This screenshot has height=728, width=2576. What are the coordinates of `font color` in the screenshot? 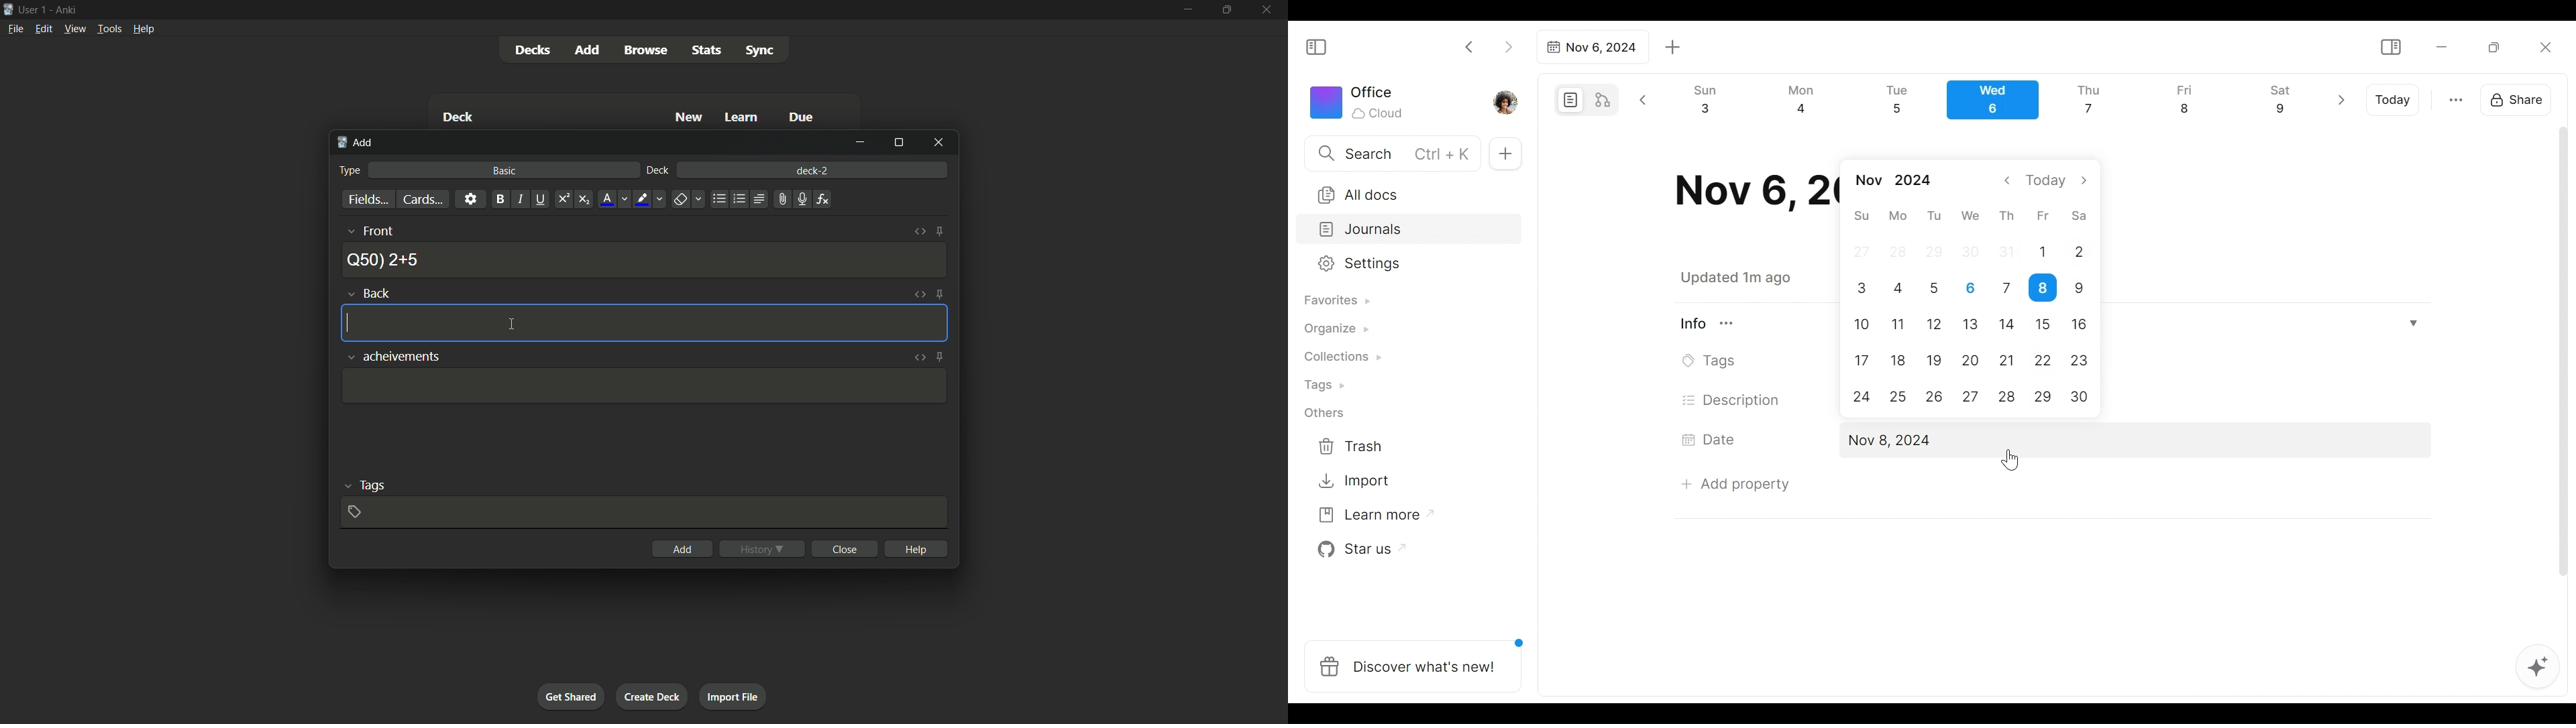 It's located at (614, 200).